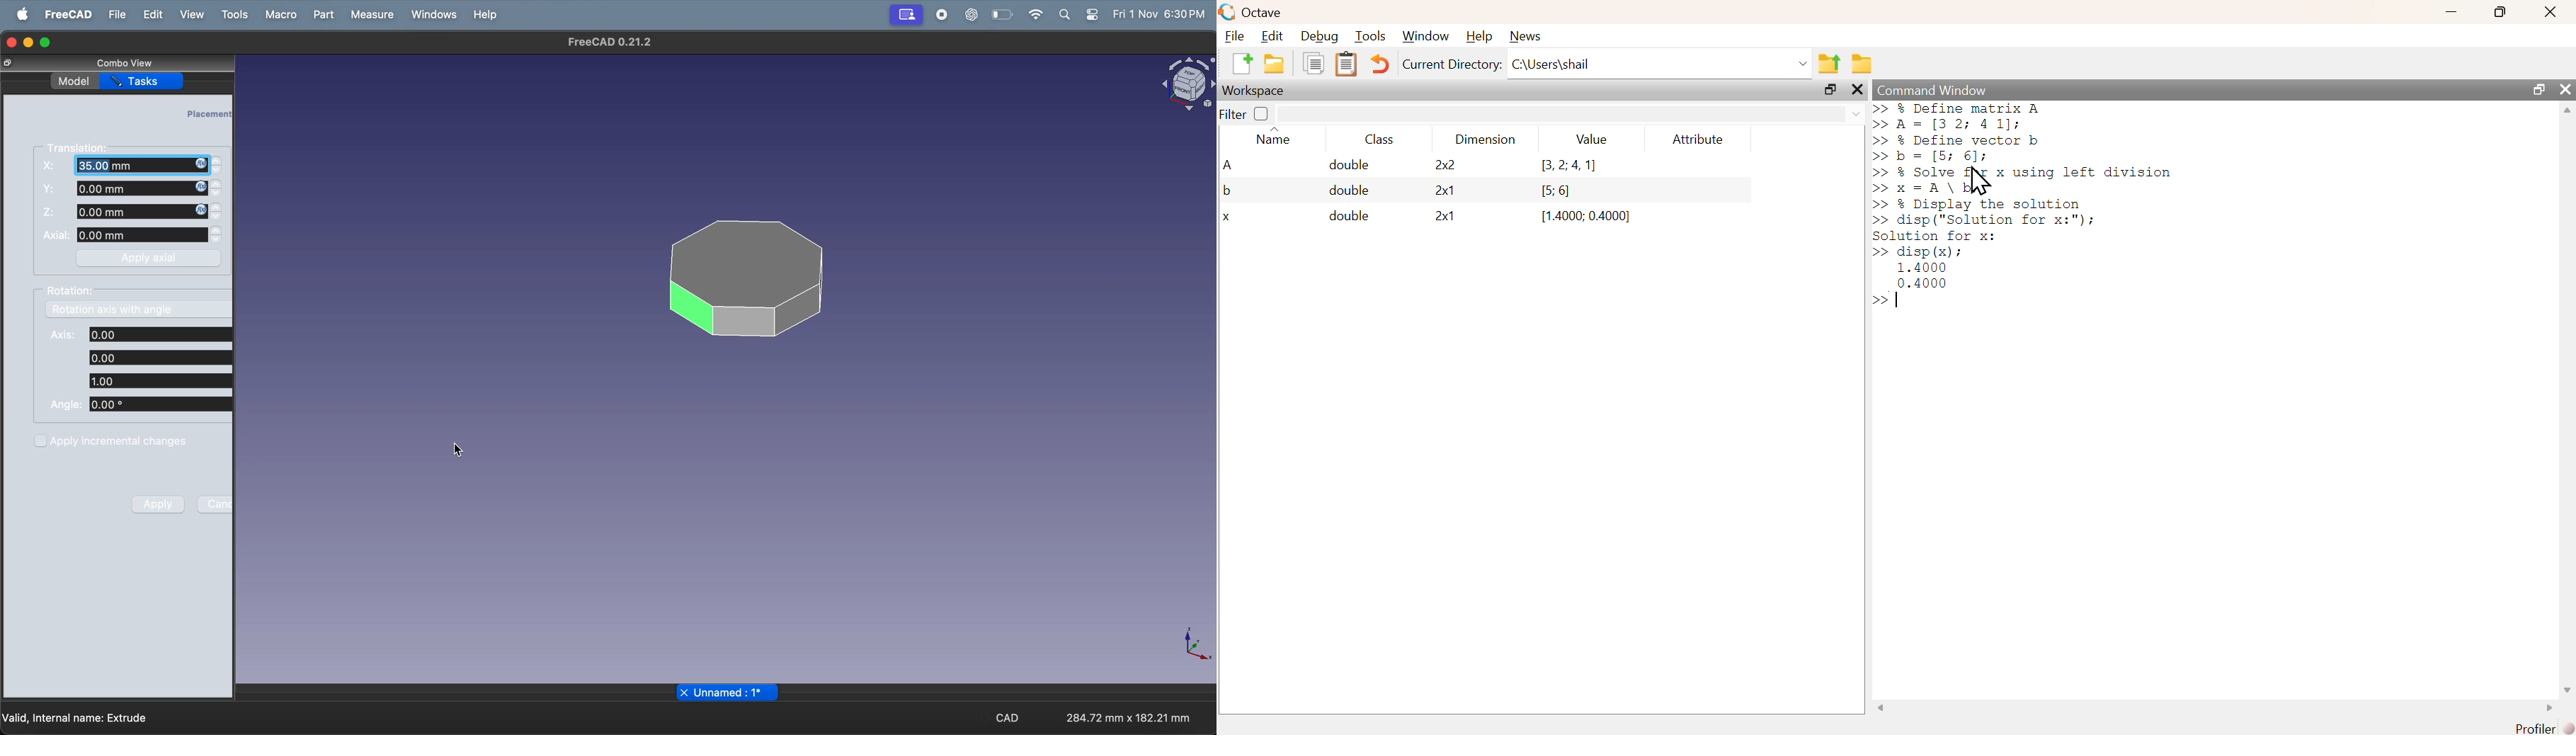 Image resolution: width=2576 pixels, height=756 pixels. What do you see at coordinates (218, 185) in the screenshot?
I see `up` at bounding box center [218, 185].